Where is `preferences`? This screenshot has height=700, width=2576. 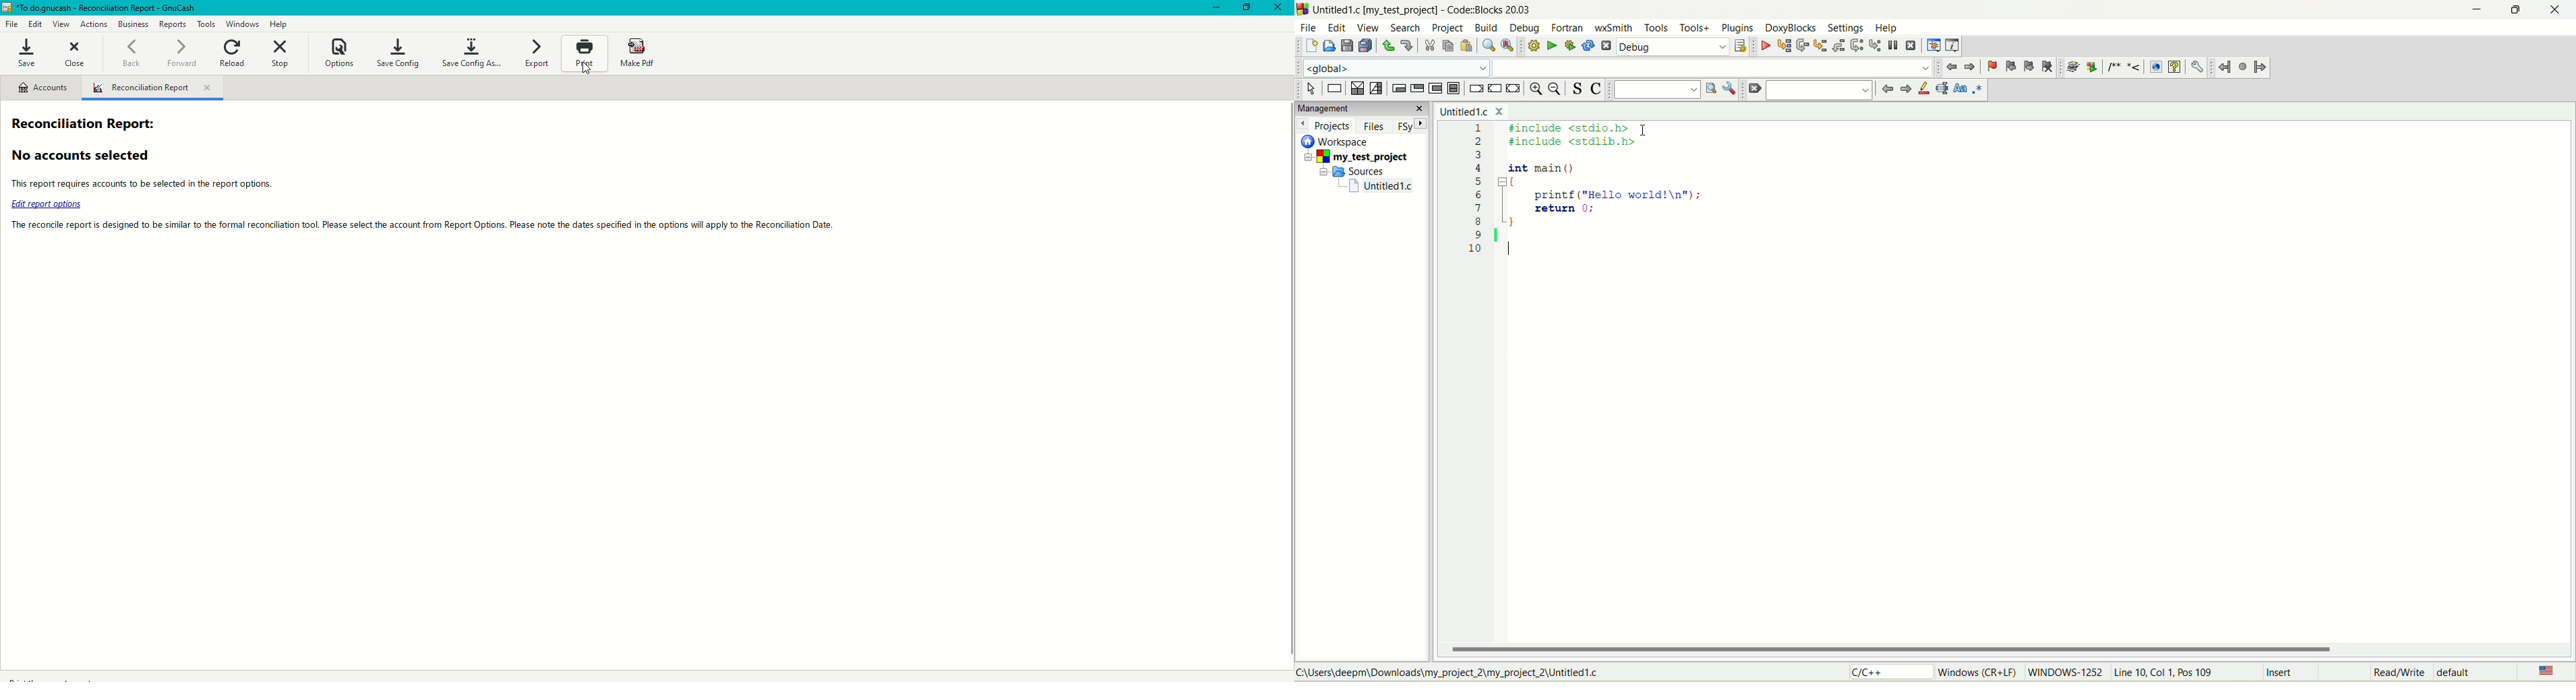
preferences is located at coordinates (2197, 67).